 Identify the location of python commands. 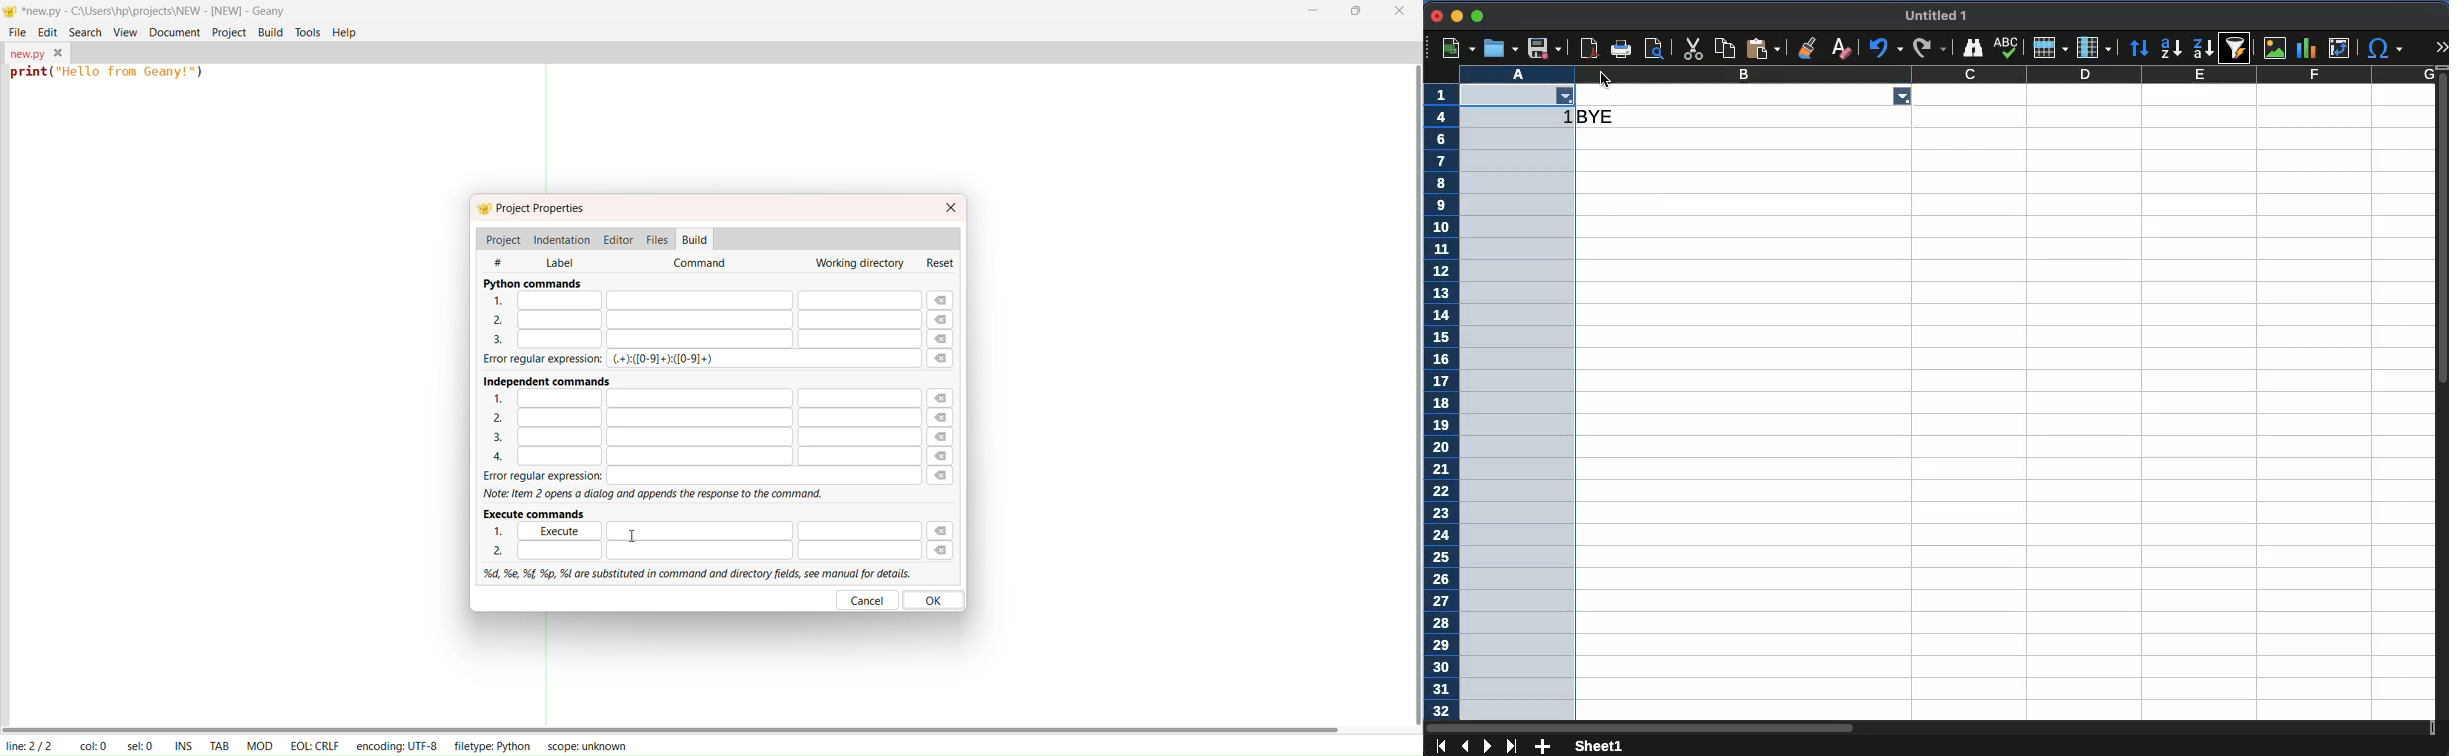
(532, 283).